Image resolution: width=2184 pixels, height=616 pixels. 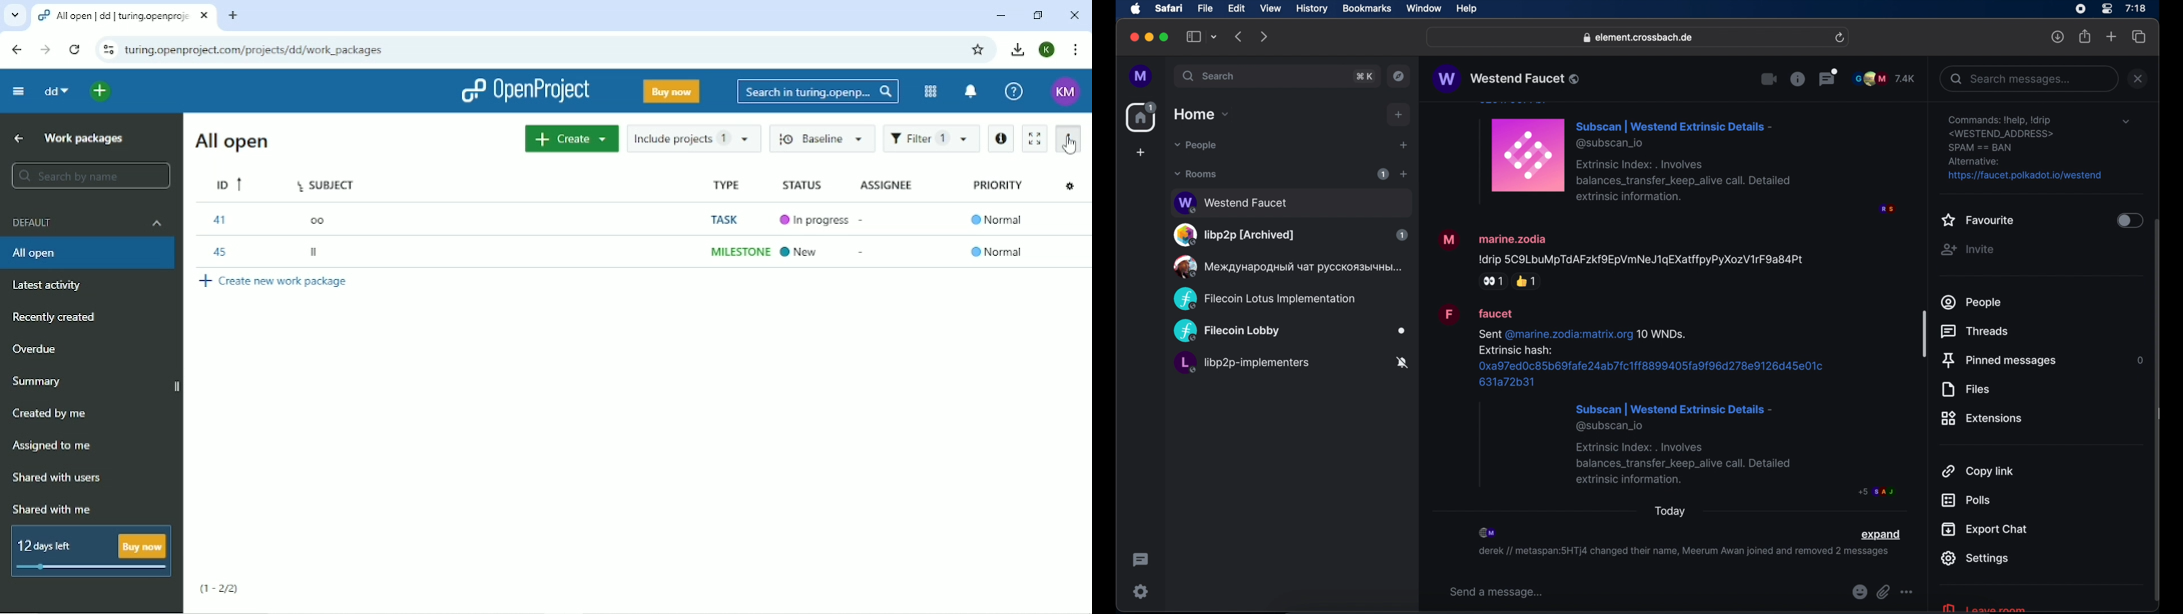 I want to click on maximize, so click(x=1165, y=37).